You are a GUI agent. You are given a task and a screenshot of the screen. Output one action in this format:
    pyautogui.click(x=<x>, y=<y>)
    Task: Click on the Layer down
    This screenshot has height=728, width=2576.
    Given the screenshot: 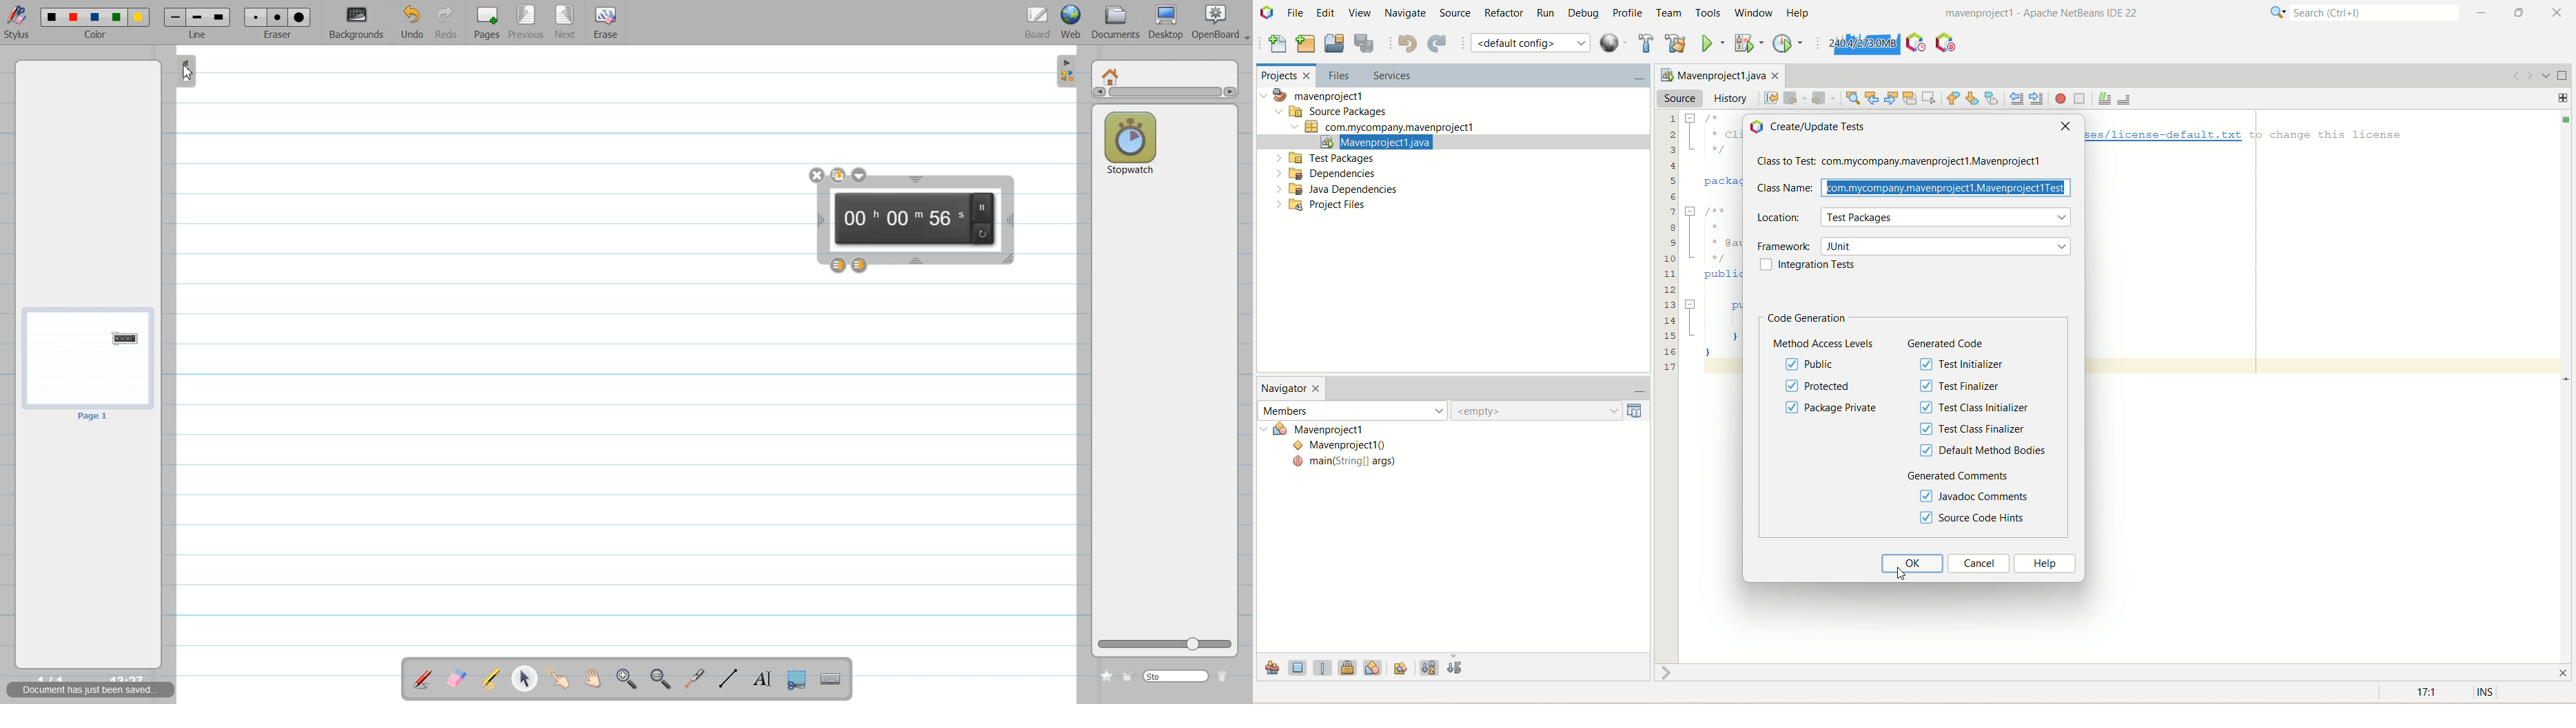 What is the action you would take?
    pyautogui.click(x=862, y=264)
    